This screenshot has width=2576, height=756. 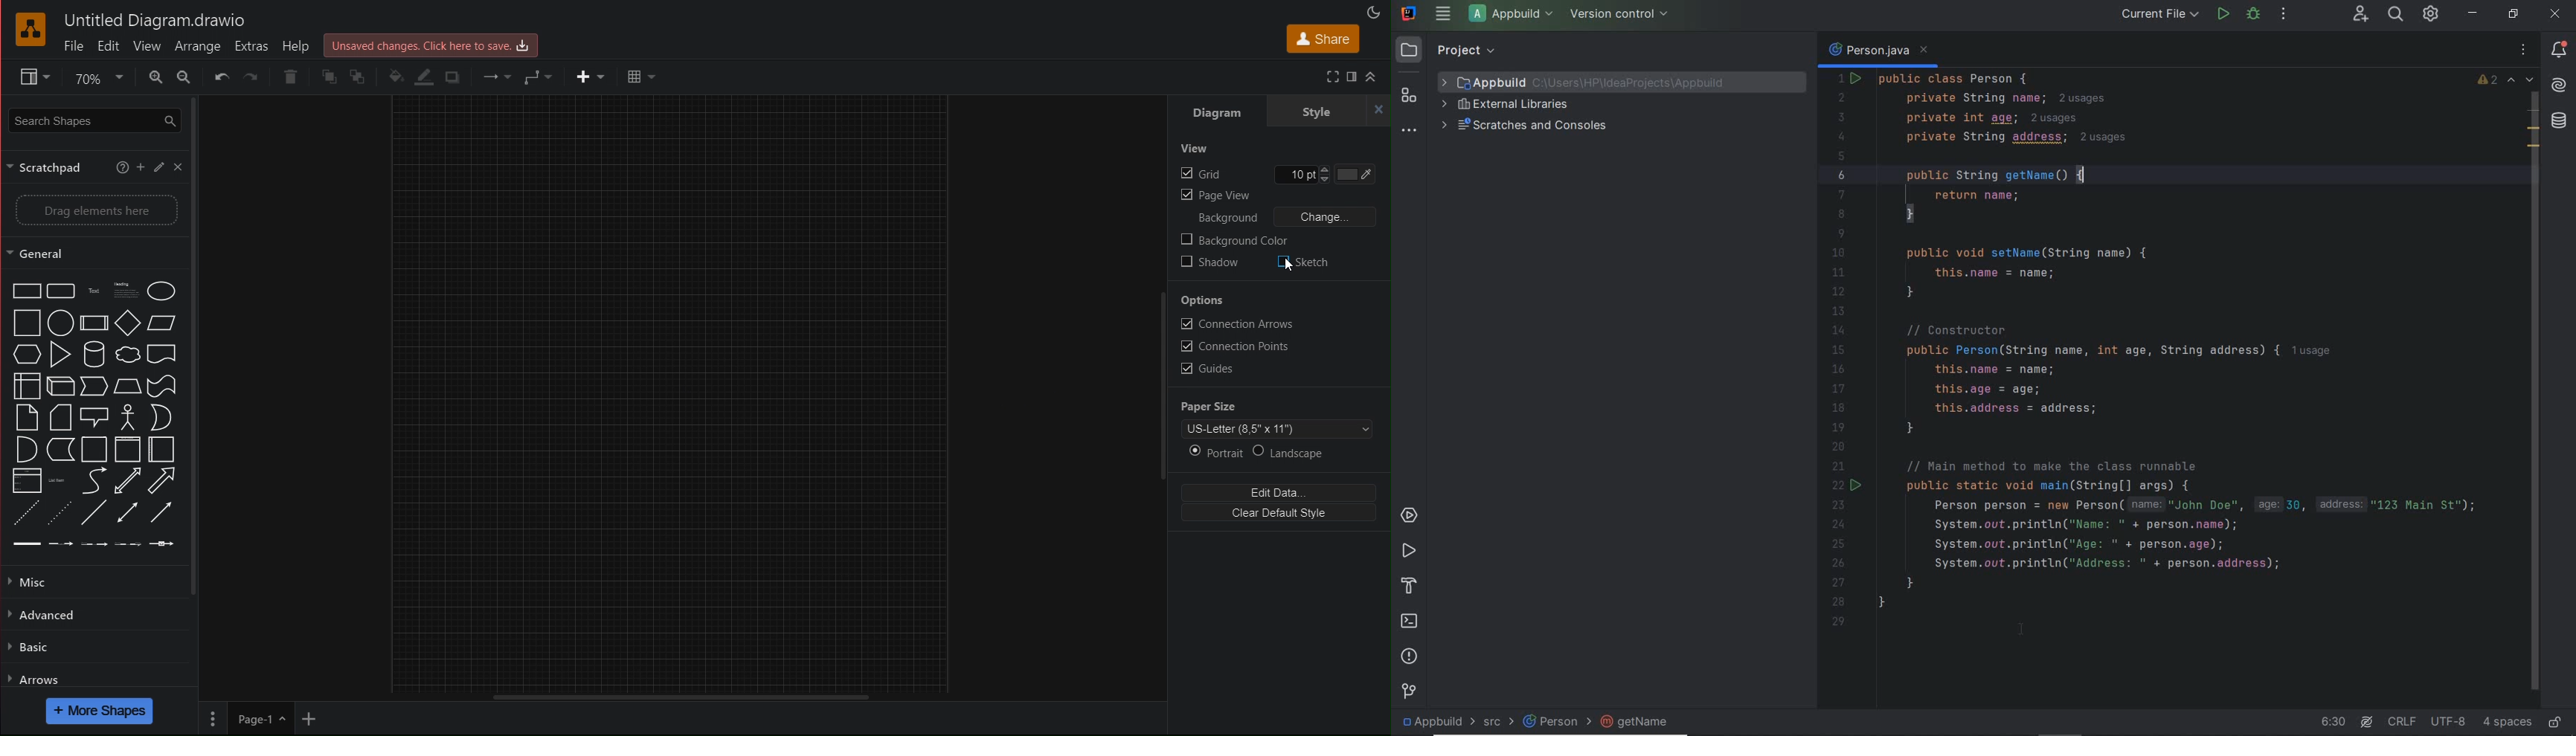 I want to click on Share, so click(x=1323, y=40).